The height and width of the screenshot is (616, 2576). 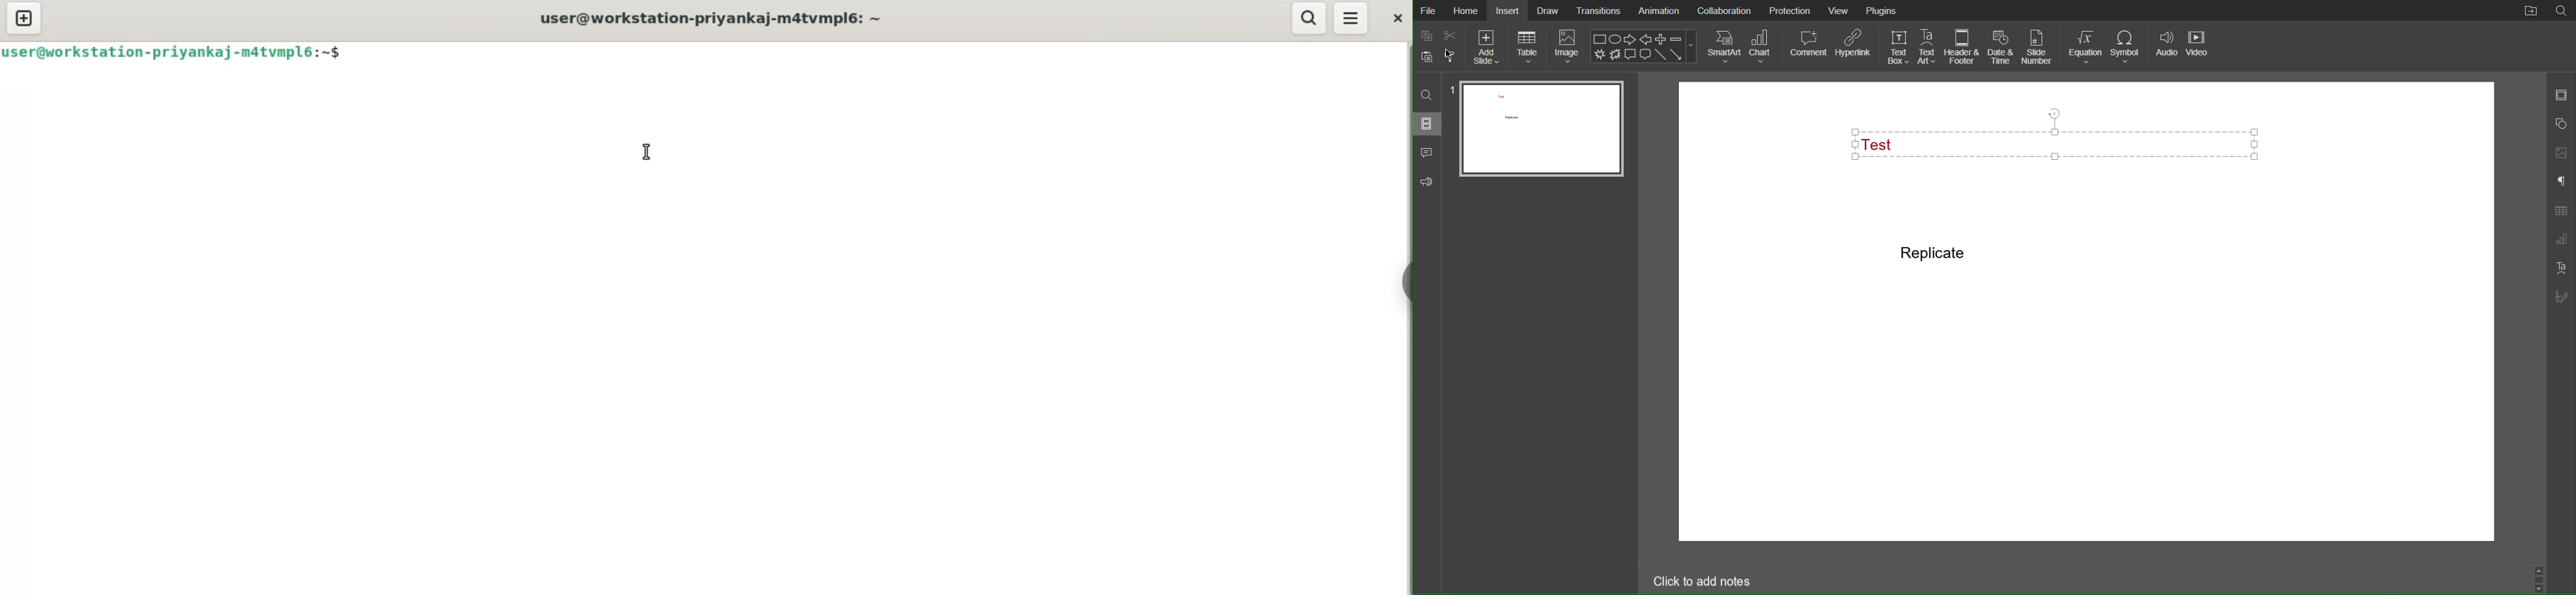 I want to click on Slides, so click(x=1428, y=125).